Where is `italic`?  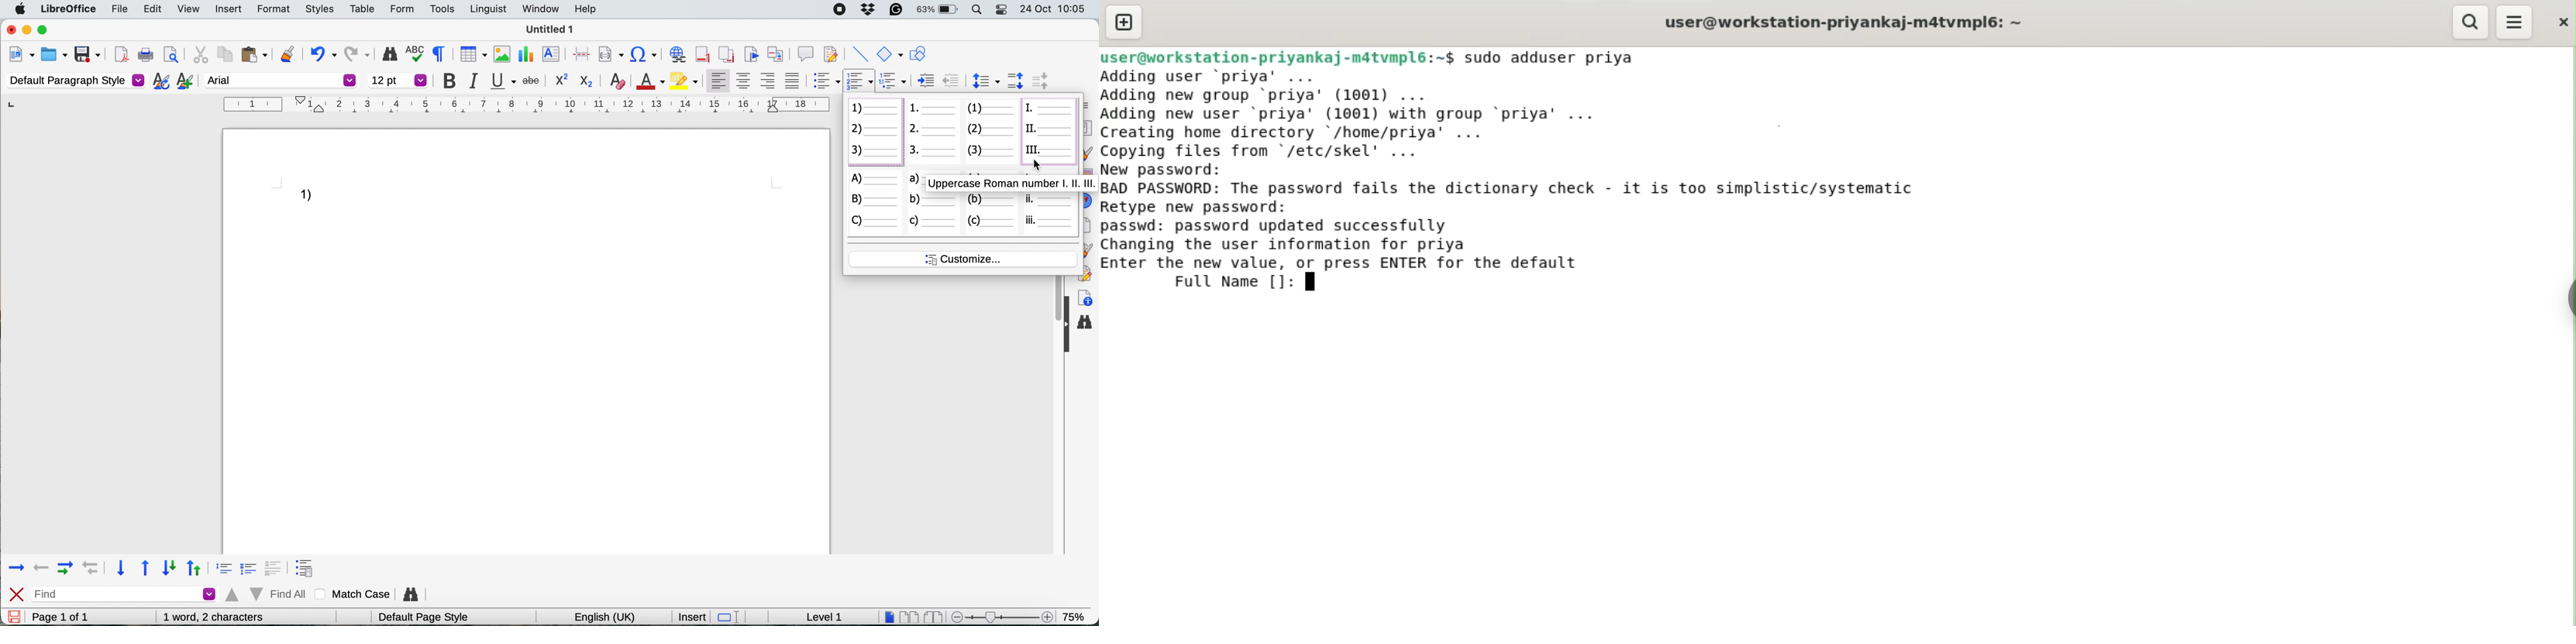 italic is located at coordinates (478, 82).